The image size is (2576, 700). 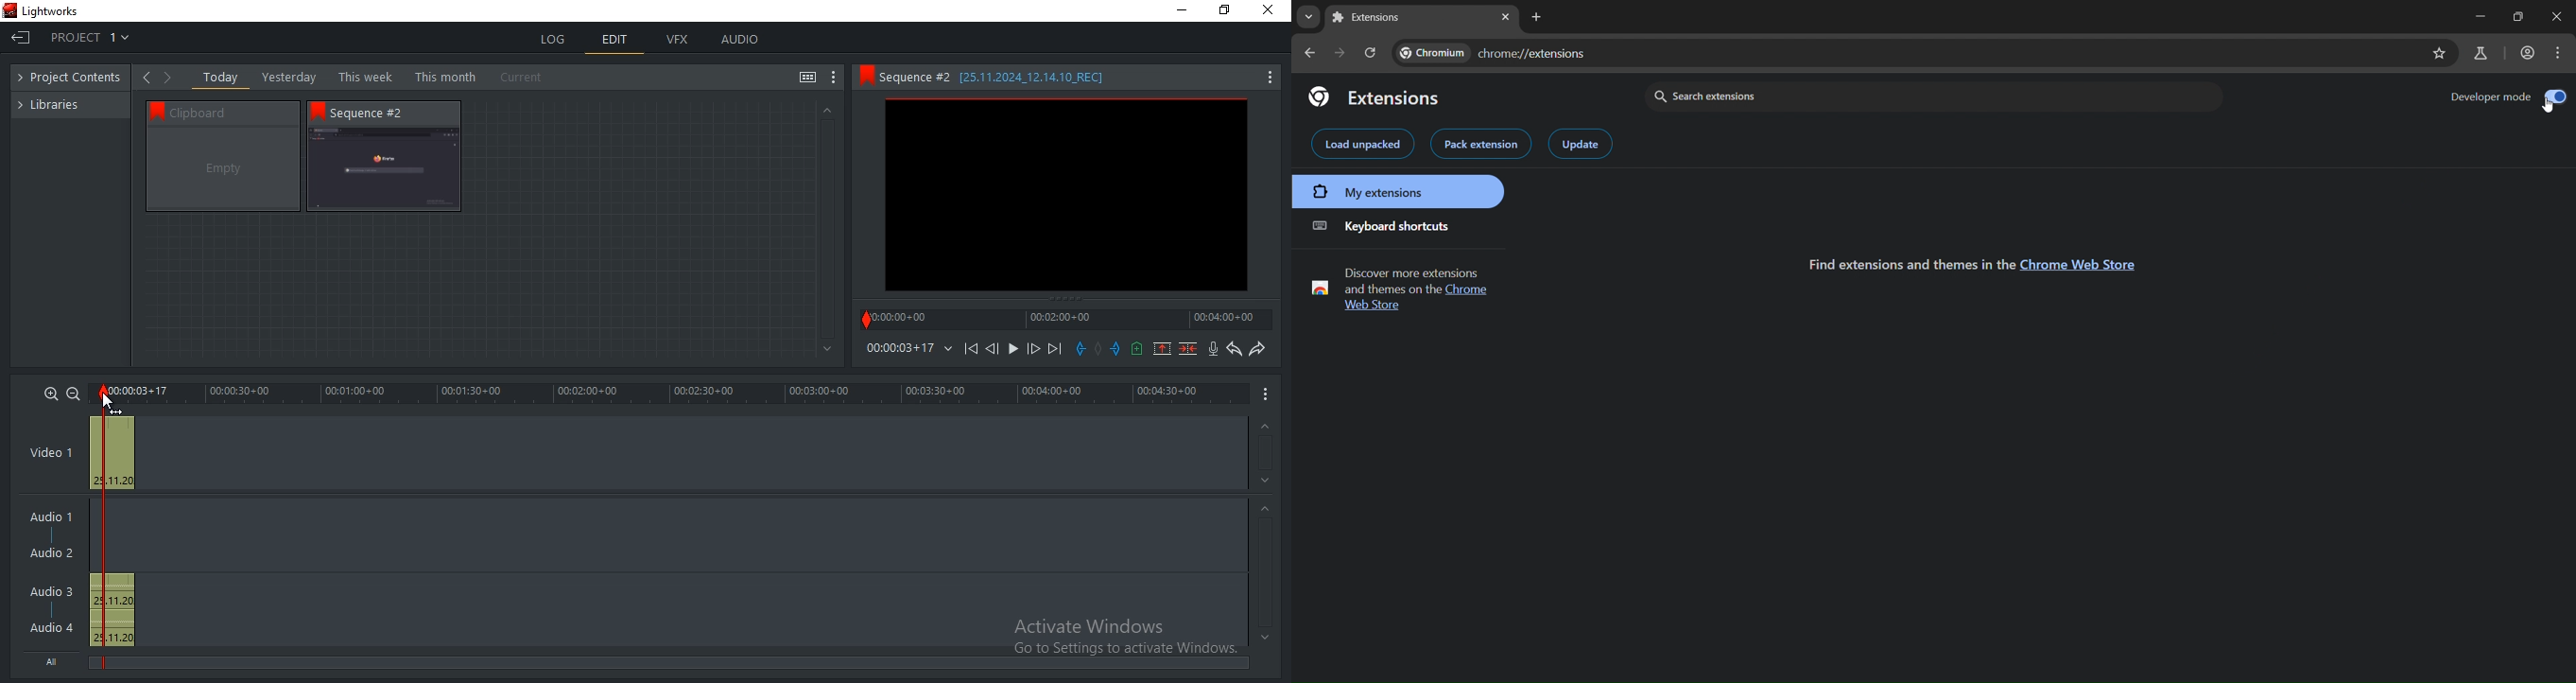 I want to click on bookmark page, so click(x=2439, y=53).